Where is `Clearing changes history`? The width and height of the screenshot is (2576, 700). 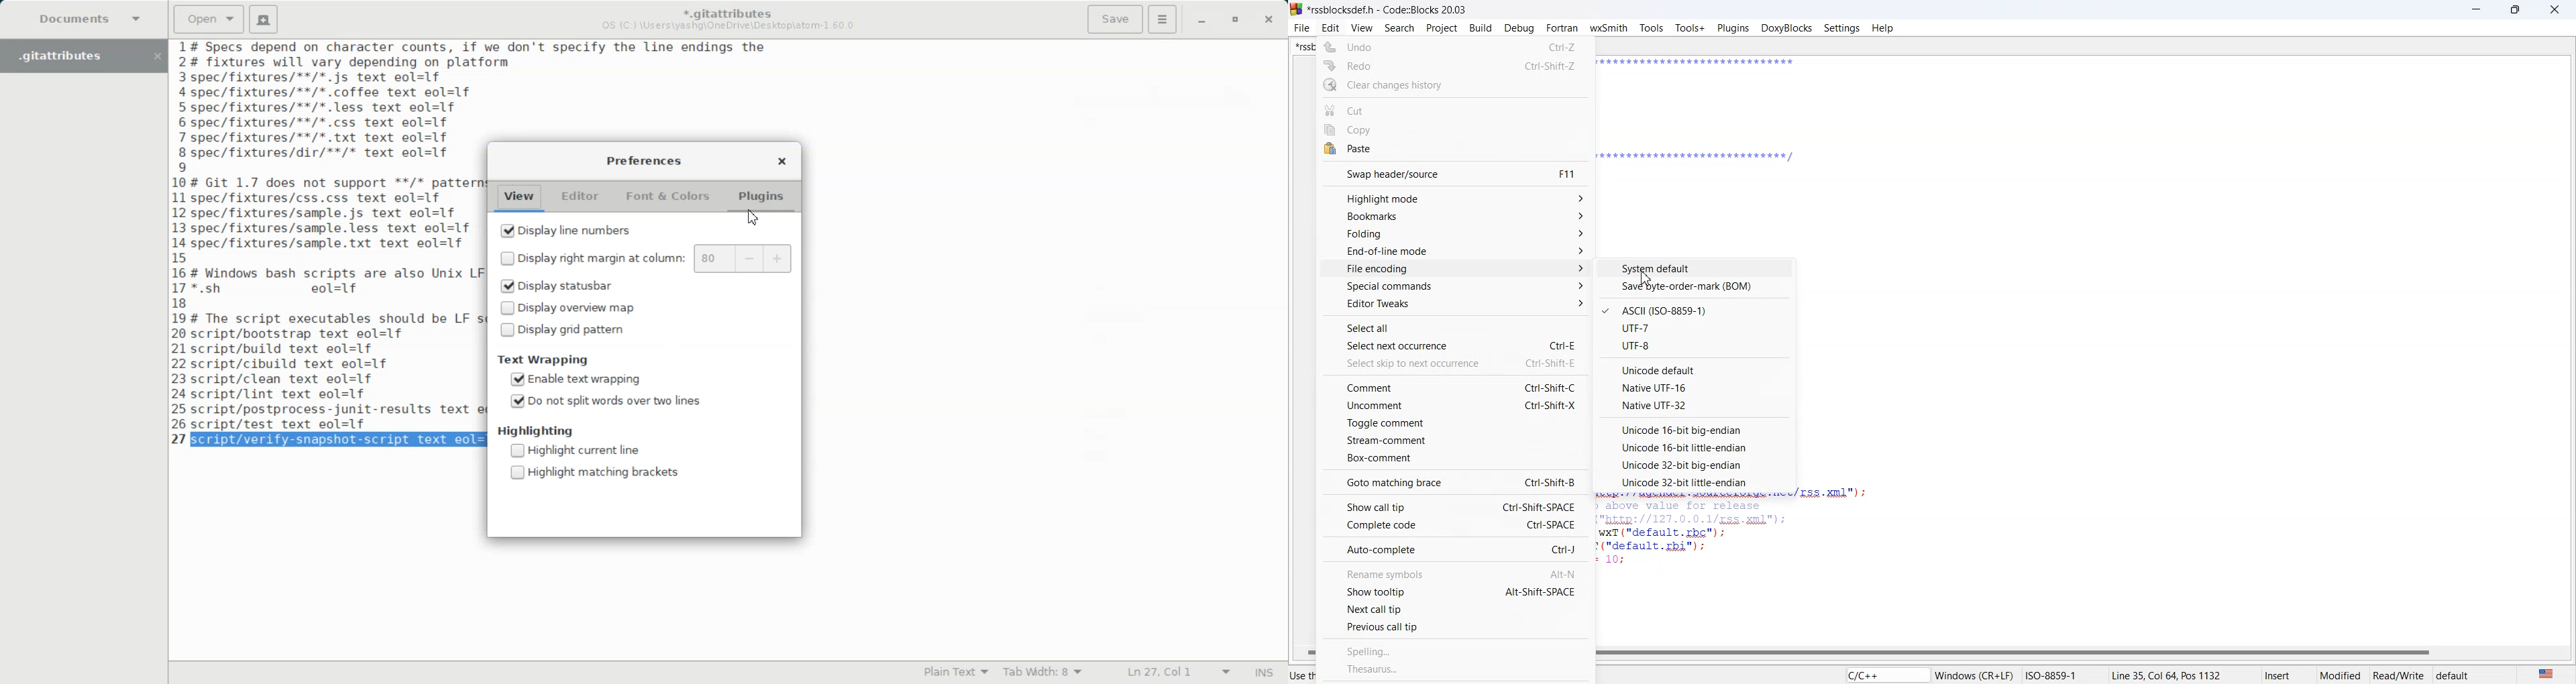
Clearing changes history is located at coordinates (1455, 85).